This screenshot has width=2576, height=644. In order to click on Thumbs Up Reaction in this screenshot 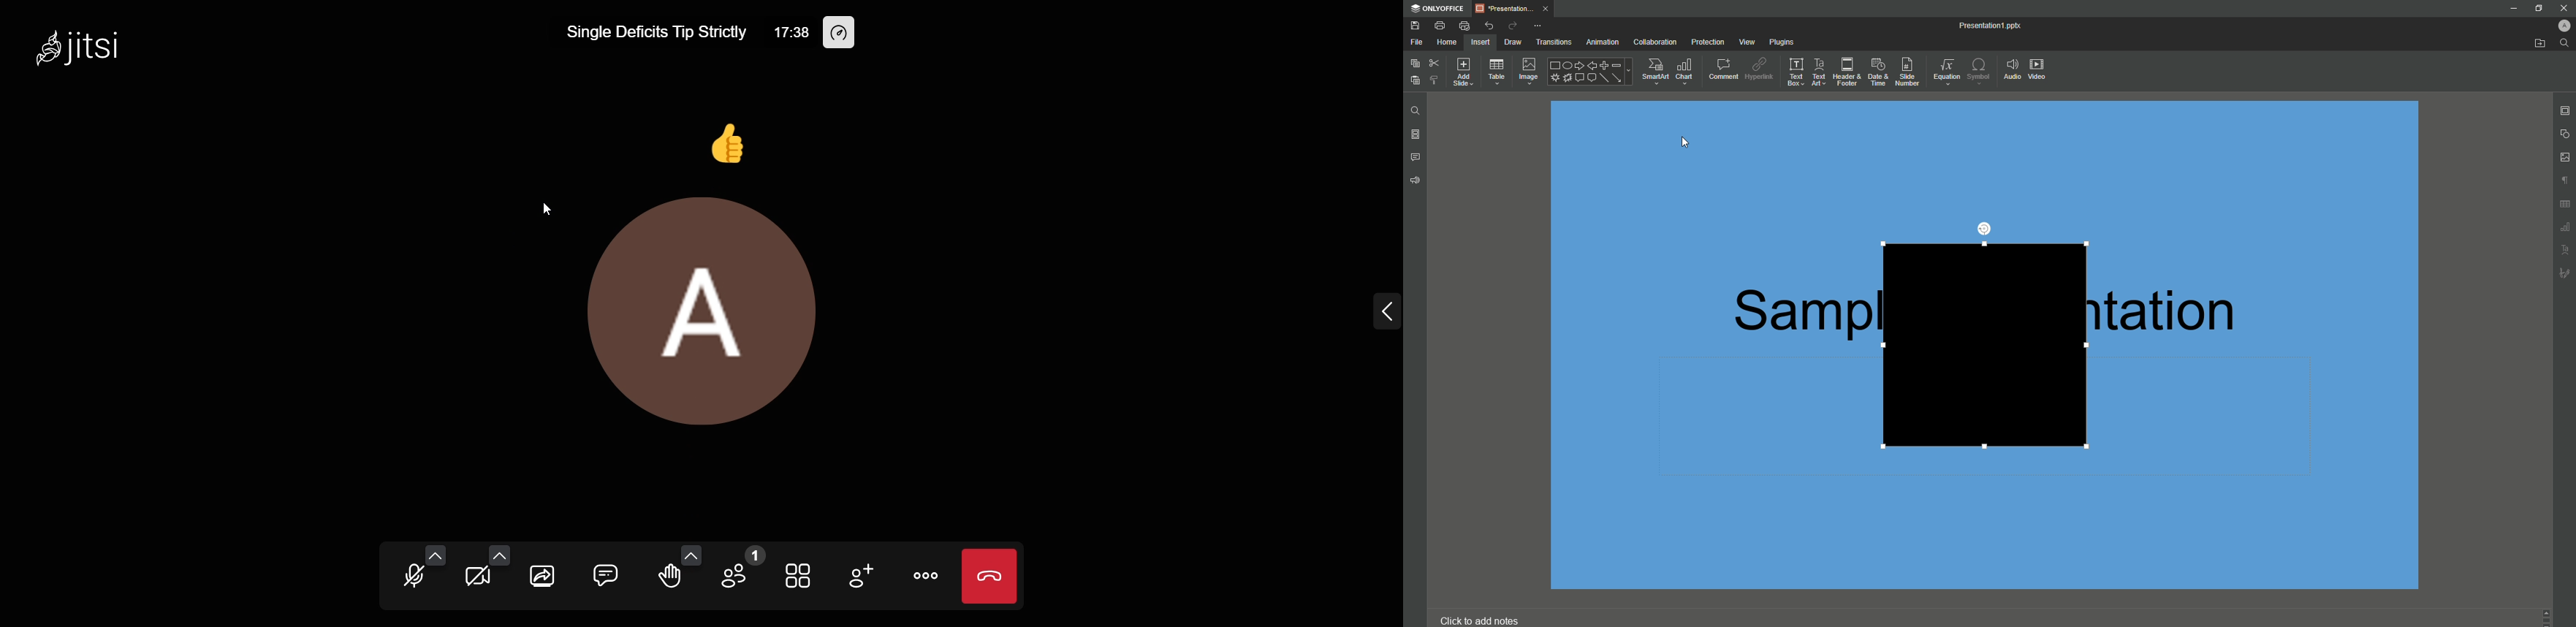, I will do `click(723, 144)`.